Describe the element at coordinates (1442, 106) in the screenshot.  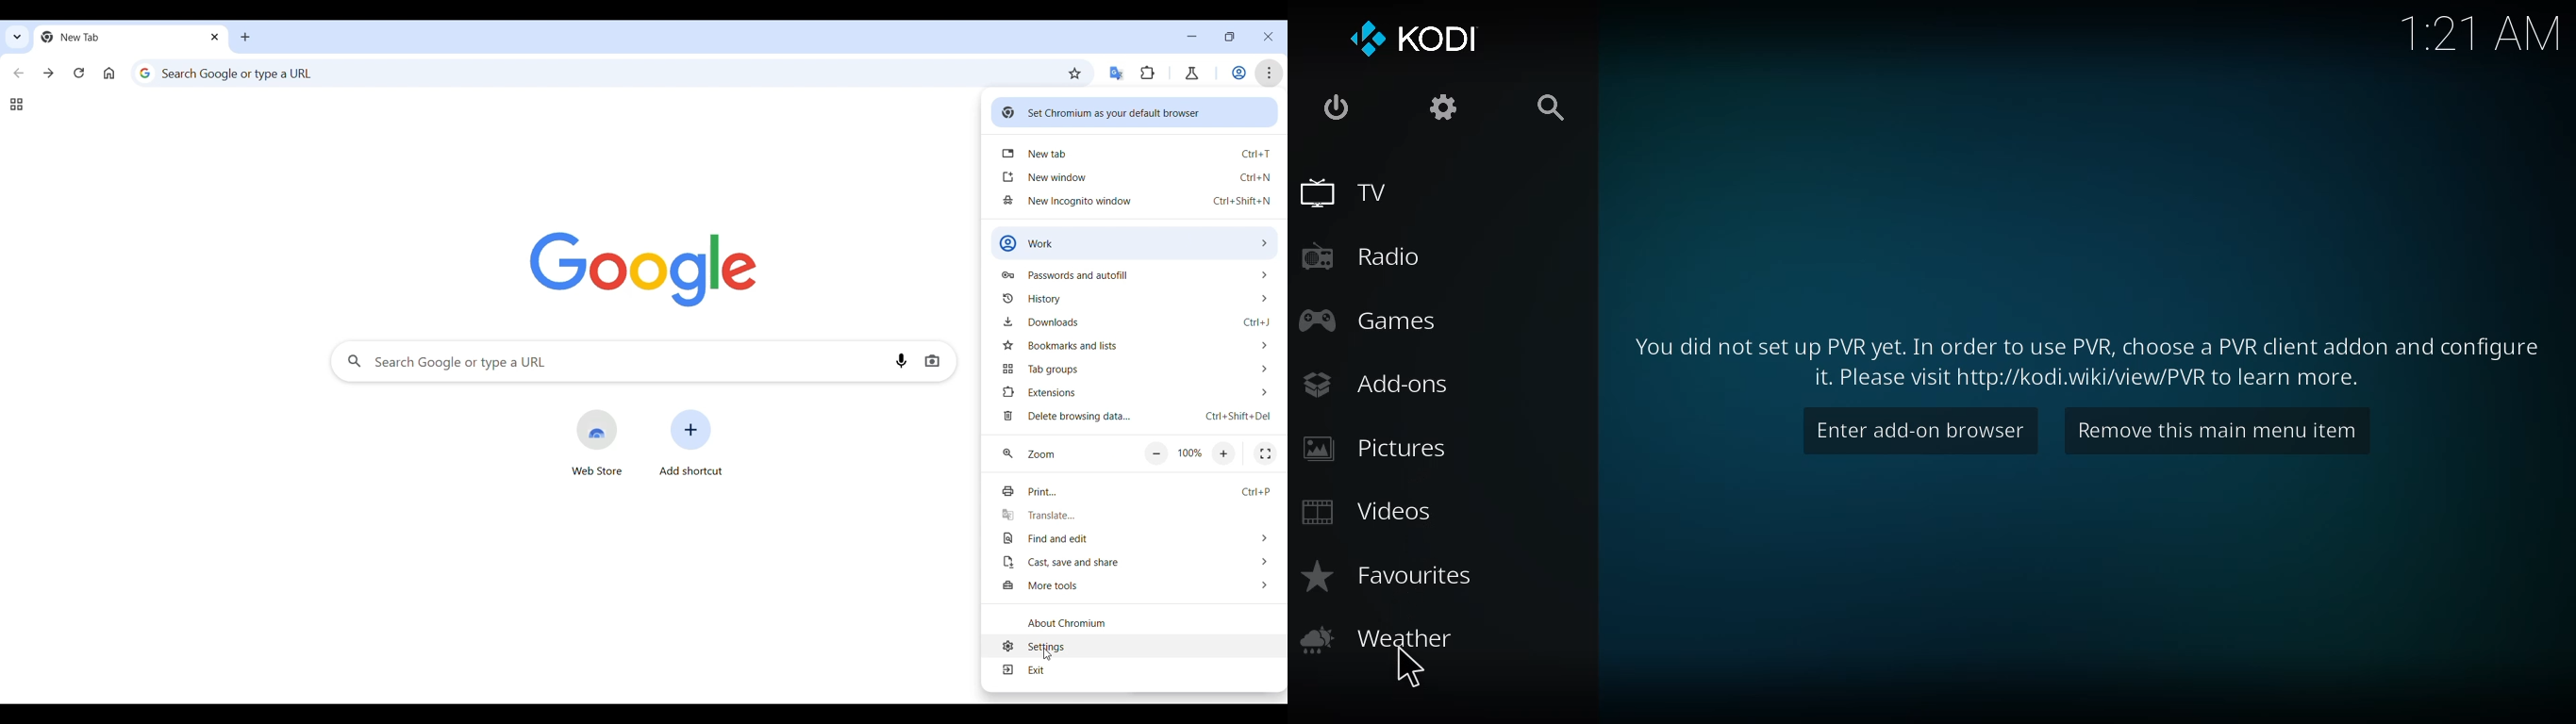
I see `settings` at that location.